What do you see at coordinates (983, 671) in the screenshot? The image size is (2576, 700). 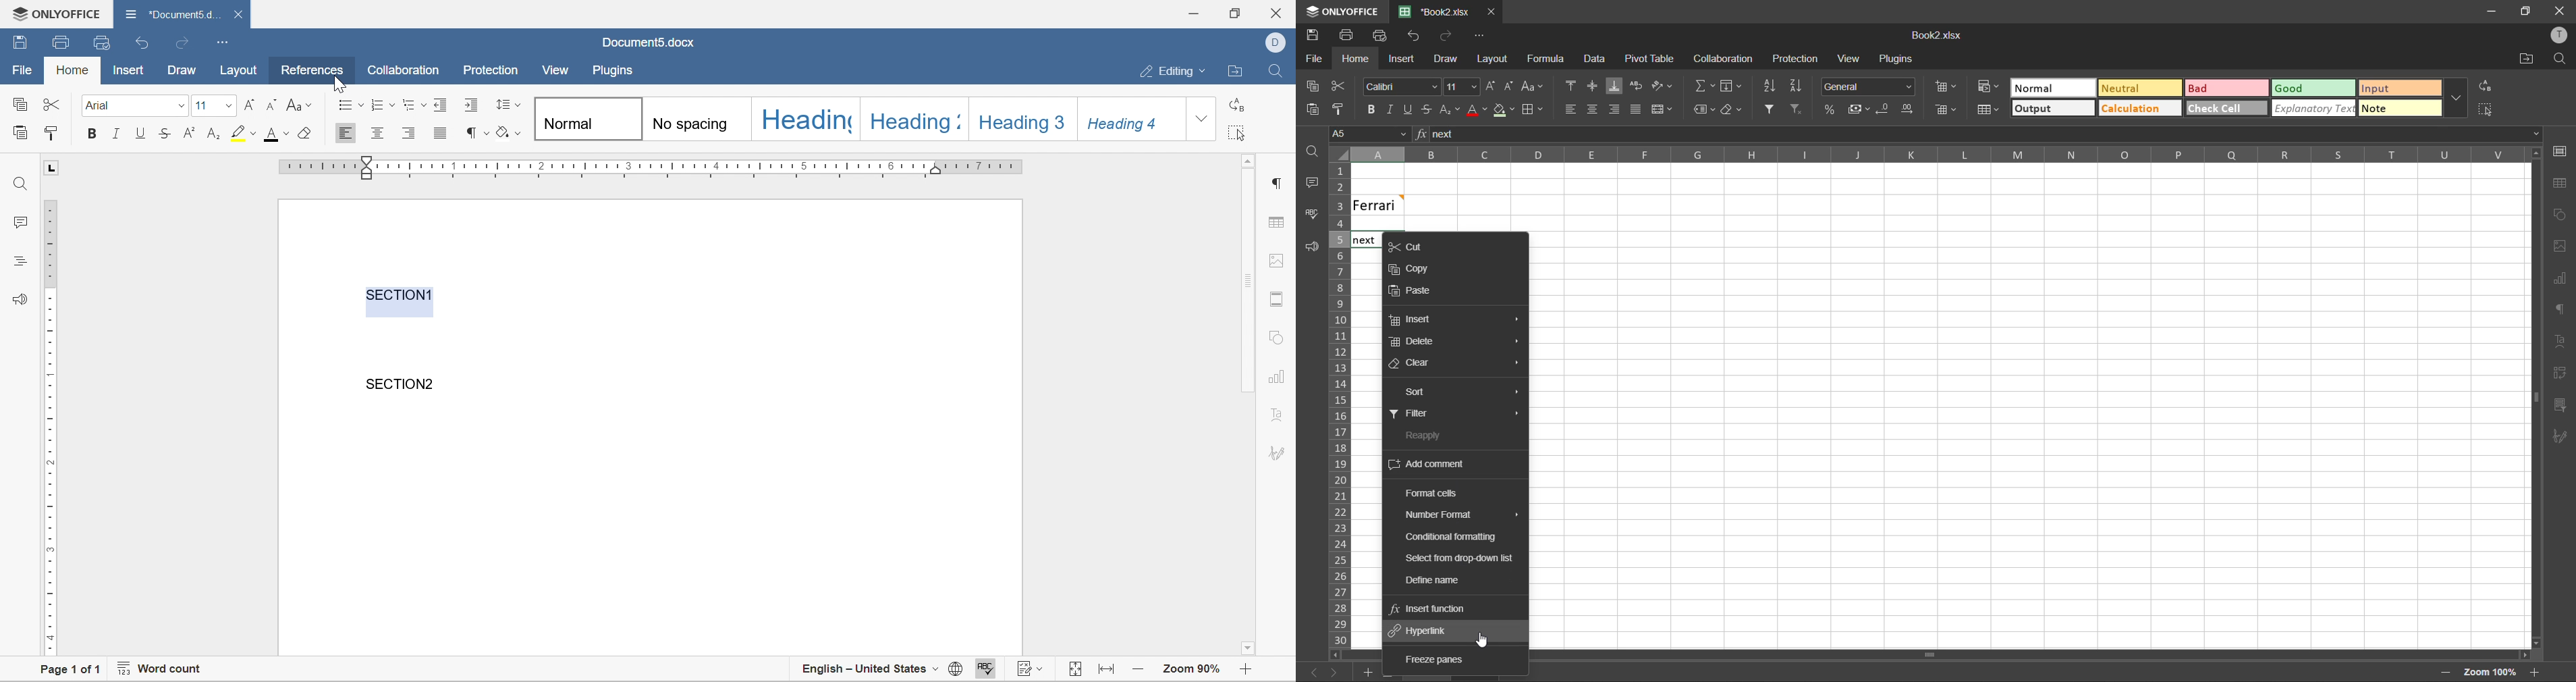 I see `spell checking` at bounding box center [983, 671].